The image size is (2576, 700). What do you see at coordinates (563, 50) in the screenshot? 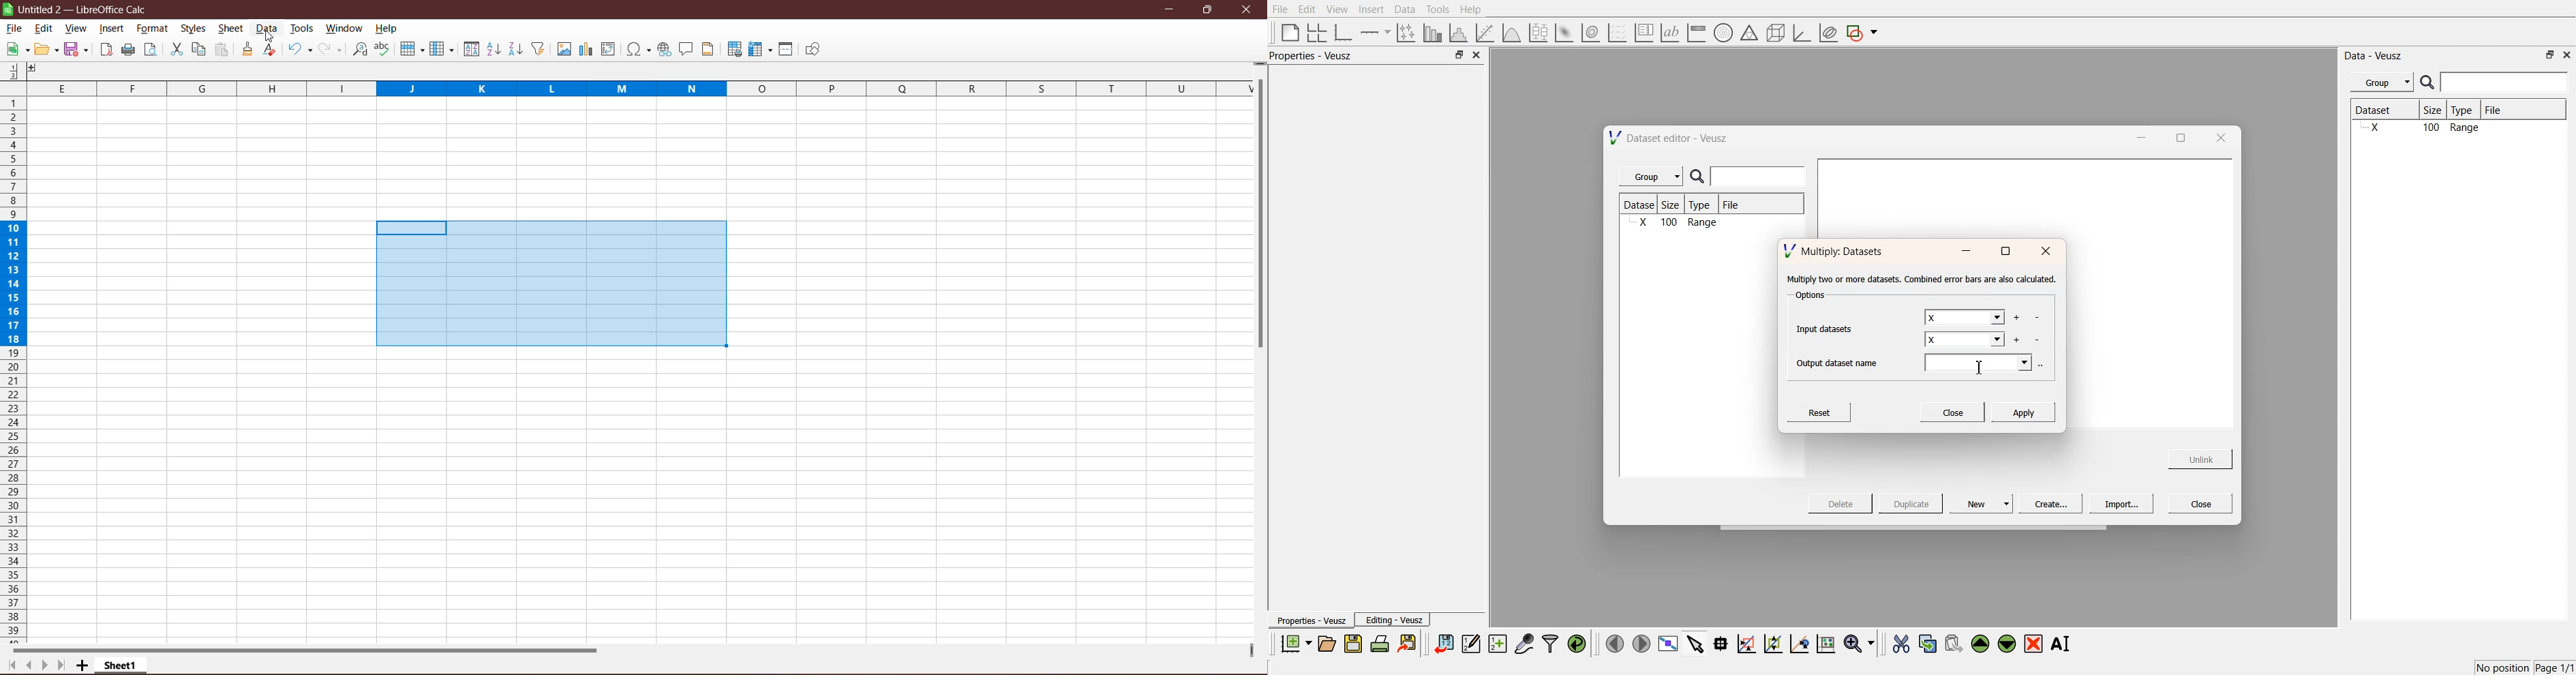
I see `Insert Image` at bounding box center [563, 50].